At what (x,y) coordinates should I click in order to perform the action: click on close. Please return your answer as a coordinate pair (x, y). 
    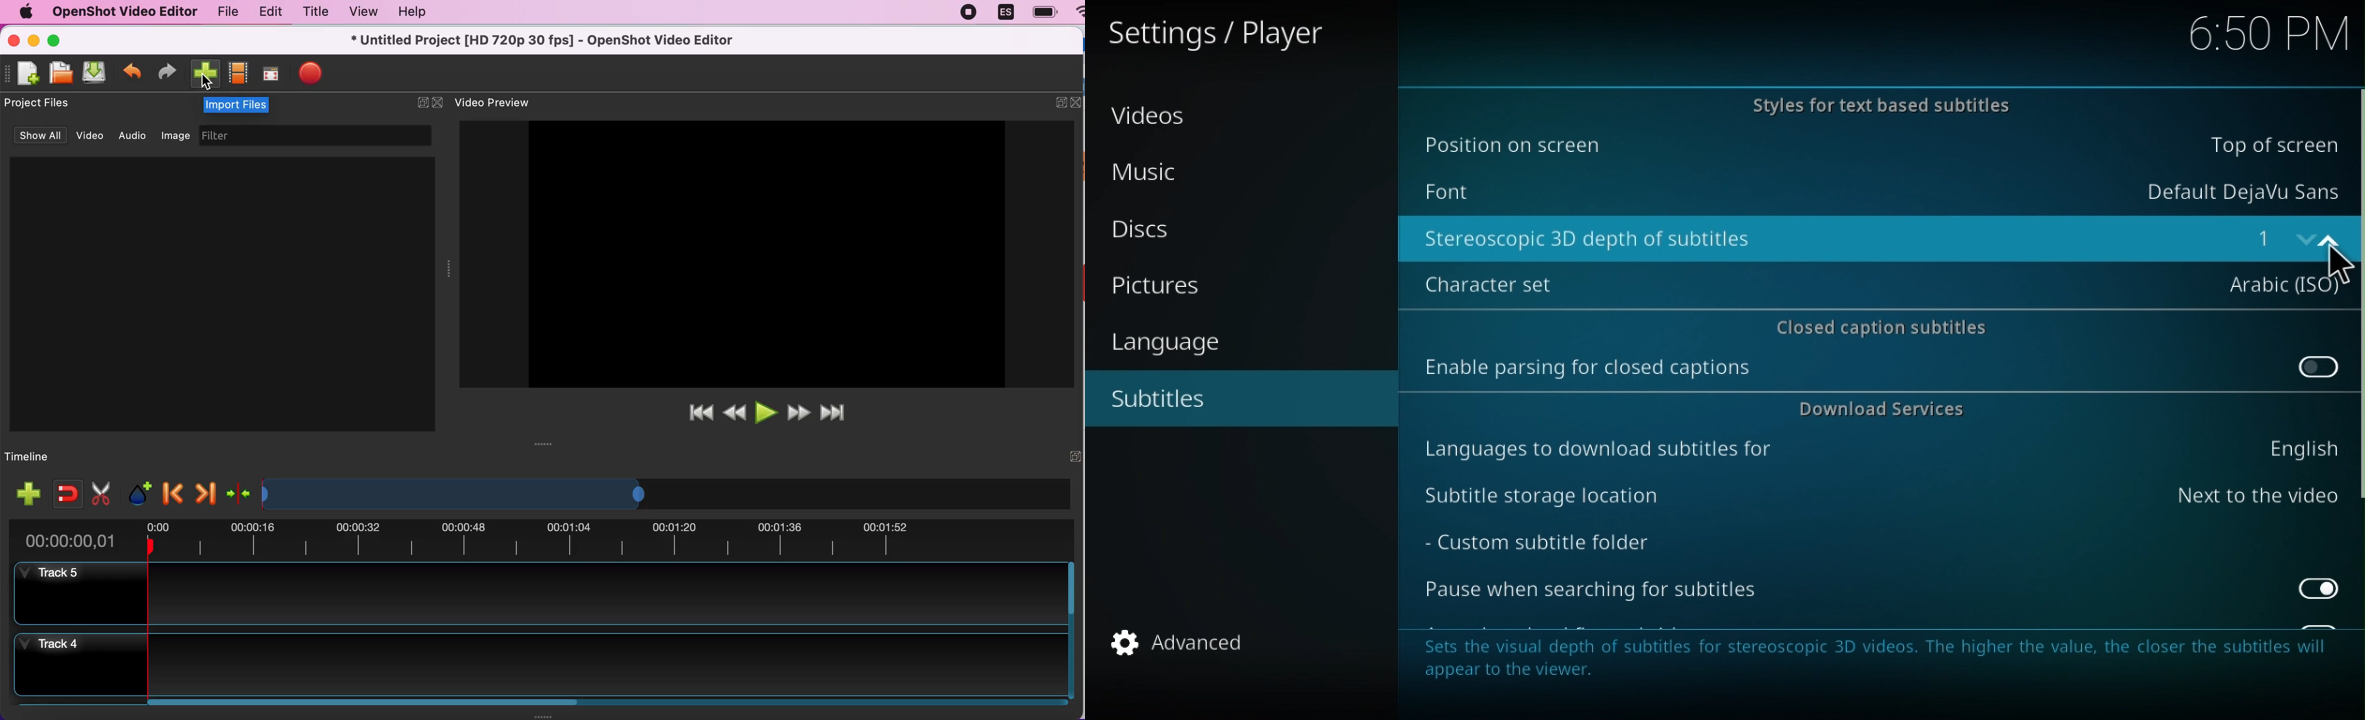
    Looking at the image, I should click on (1077, 101).